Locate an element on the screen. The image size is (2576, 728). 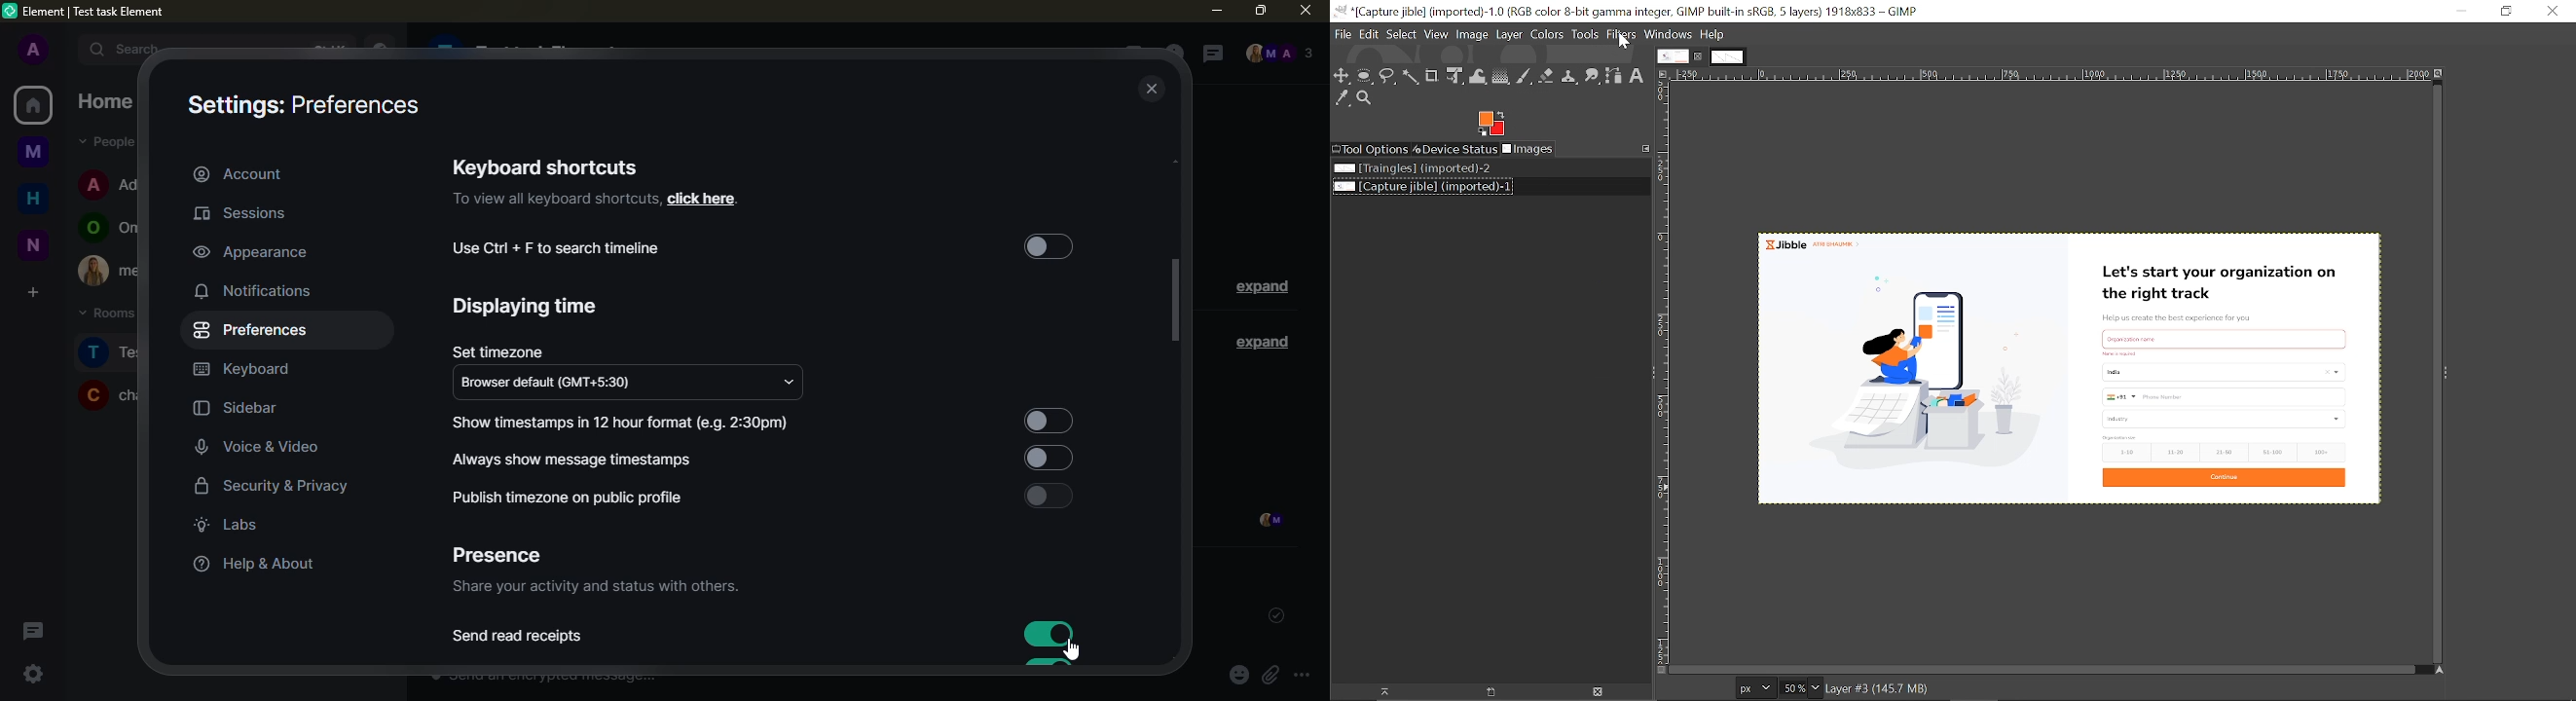
account is located at coordinates (239, 173).